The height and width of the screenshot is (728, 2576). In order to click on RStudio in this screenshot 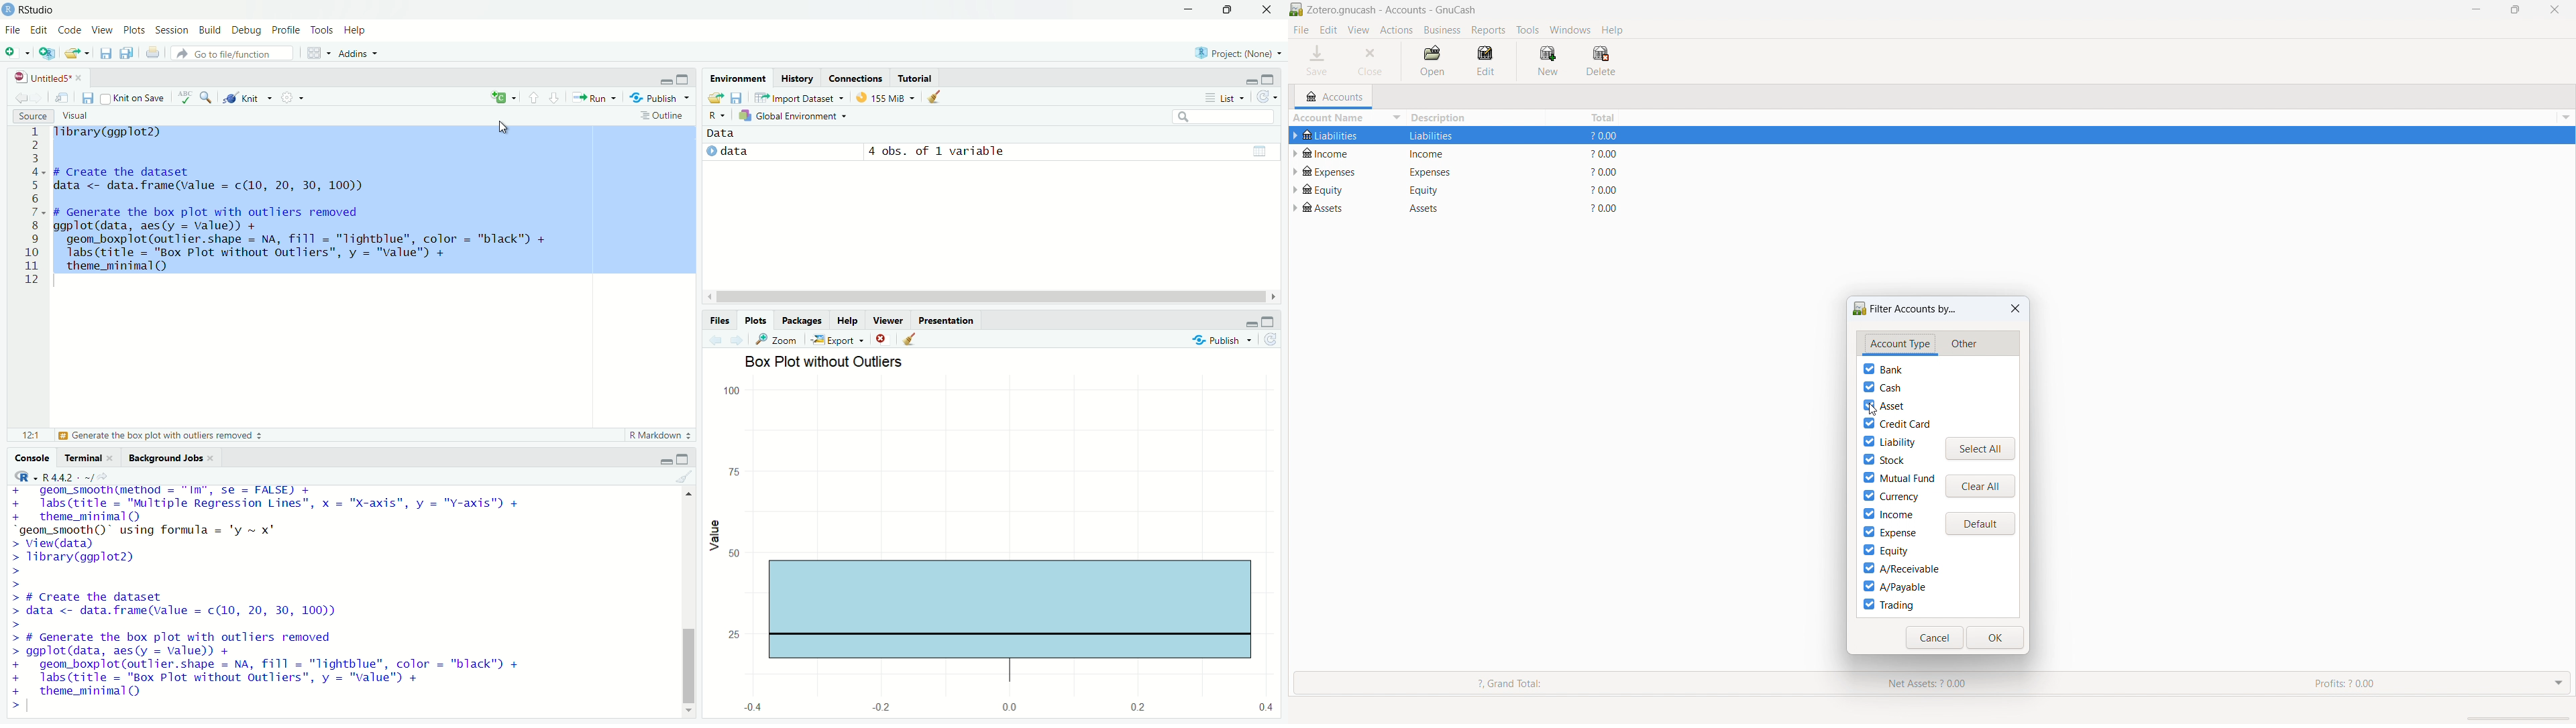, I will do `click(32, 9)`.